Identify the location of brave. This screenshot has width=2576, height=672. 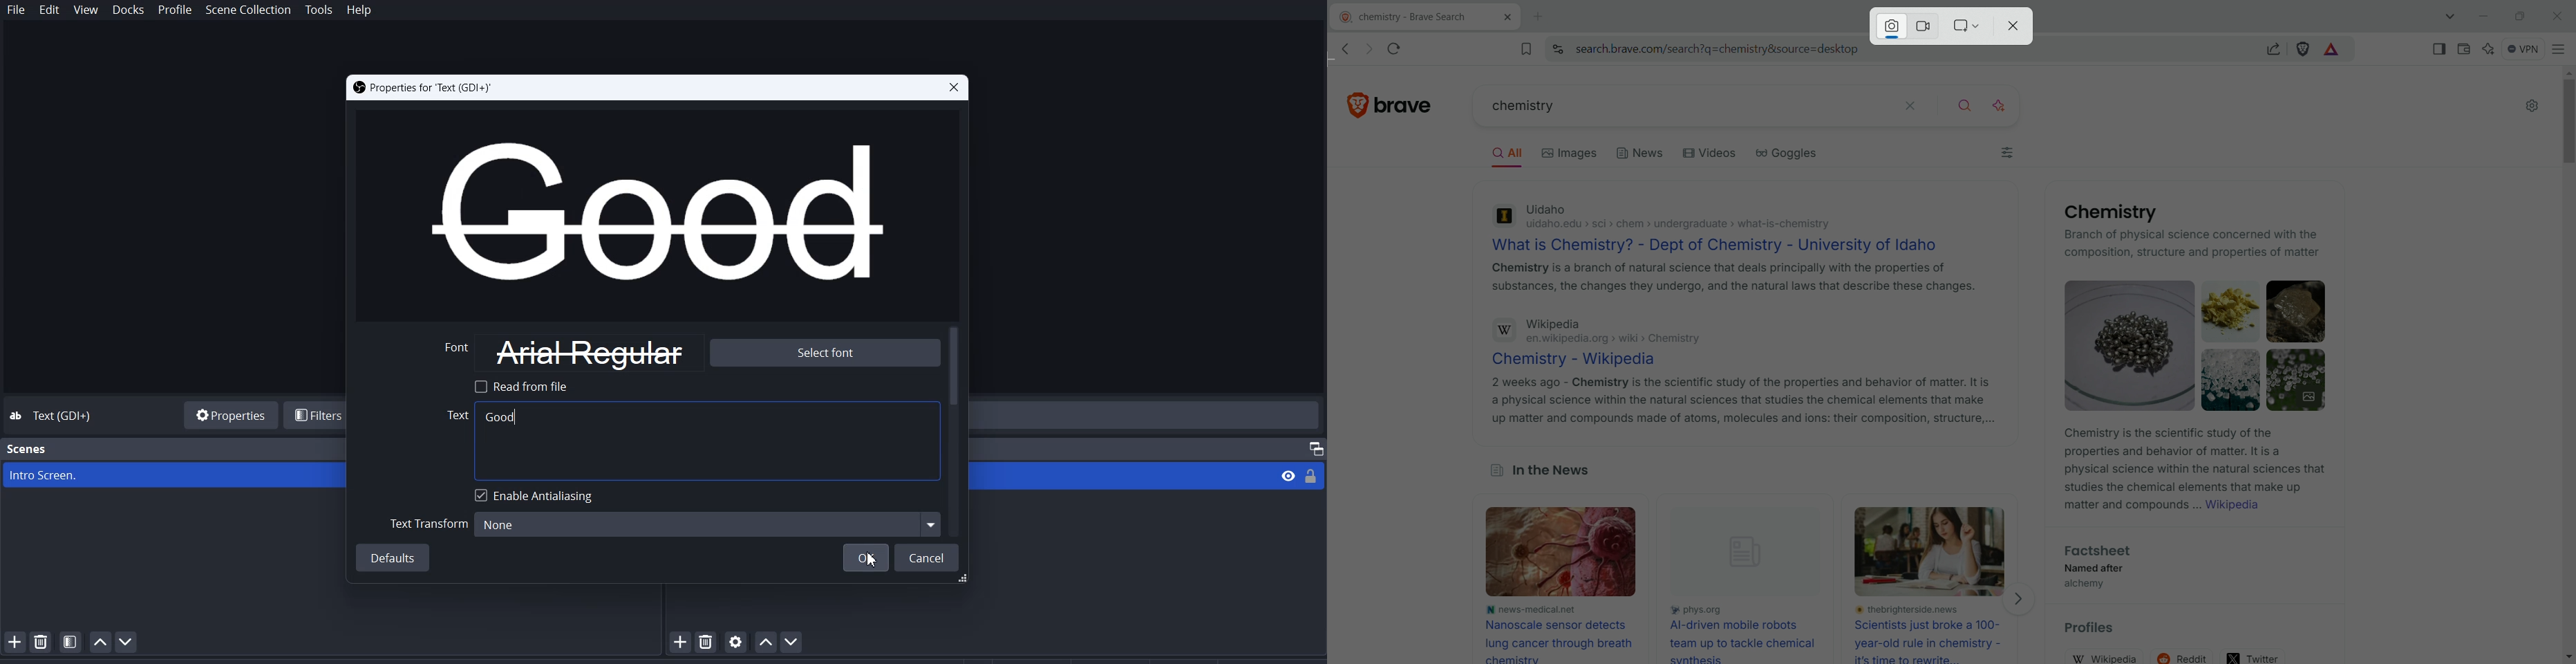
(1408, 101).